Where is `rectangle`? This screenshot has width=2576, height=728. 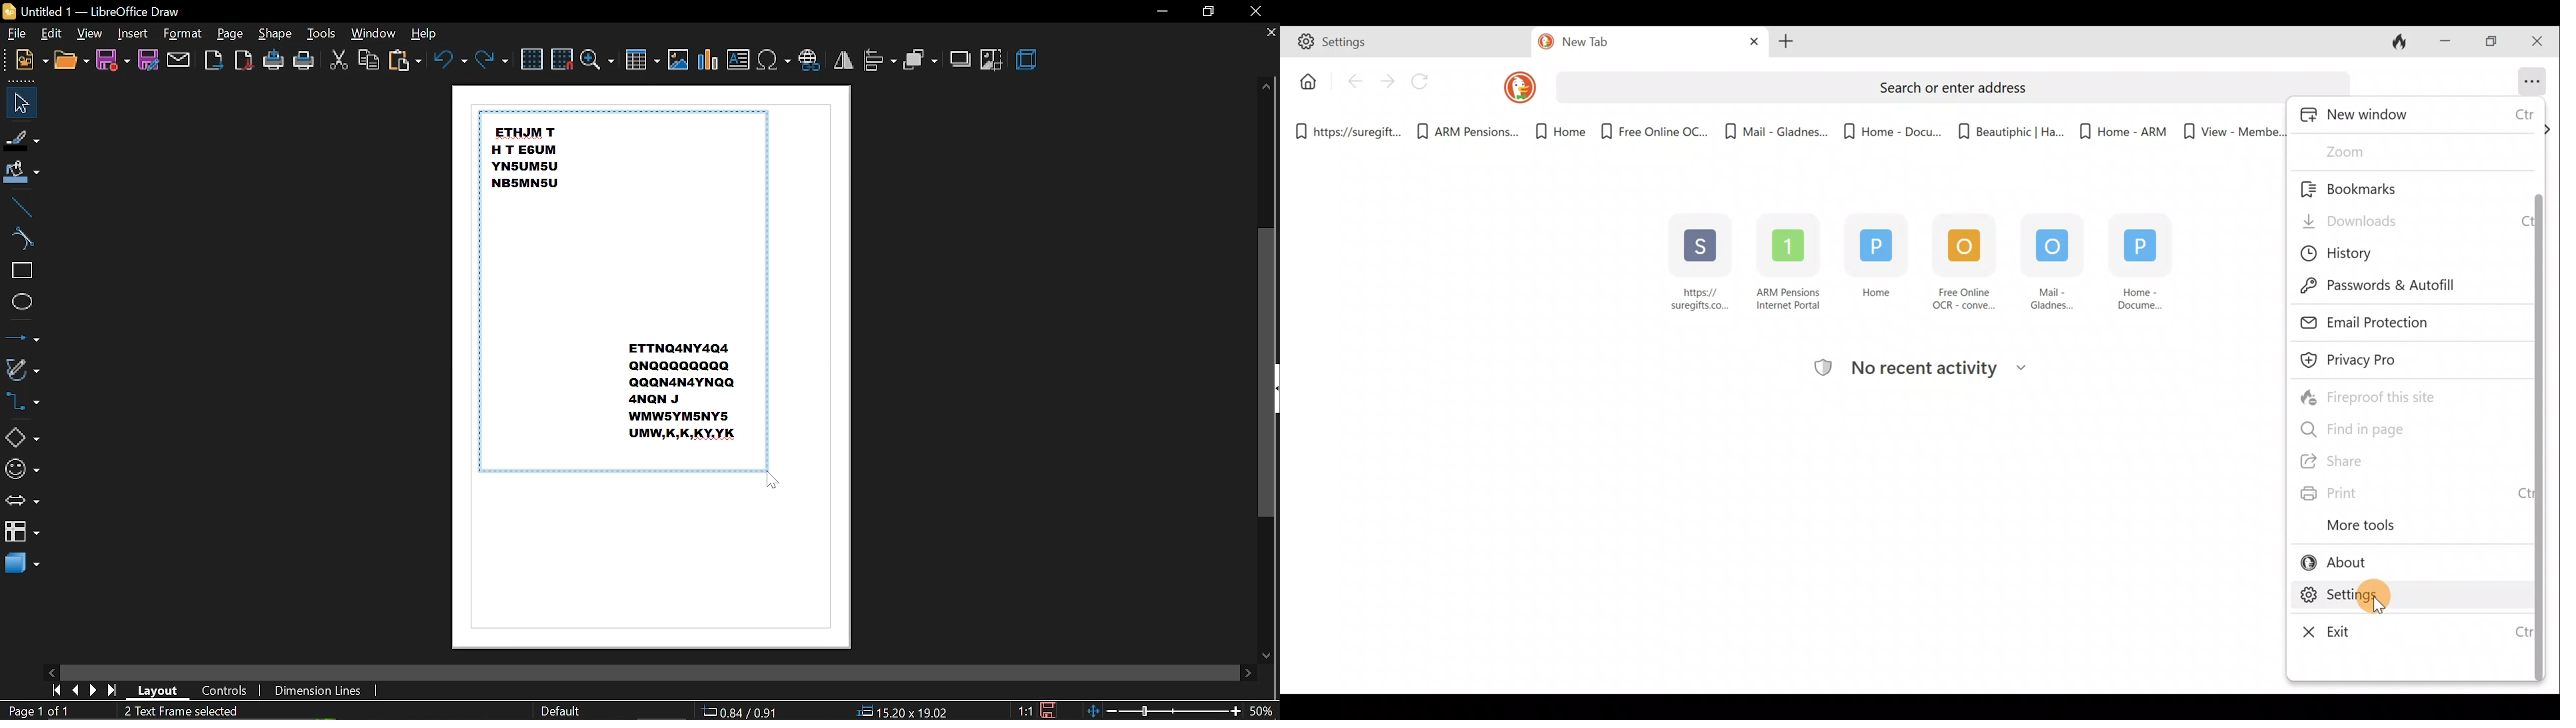 rectangle is located at coordinates (20, 272).